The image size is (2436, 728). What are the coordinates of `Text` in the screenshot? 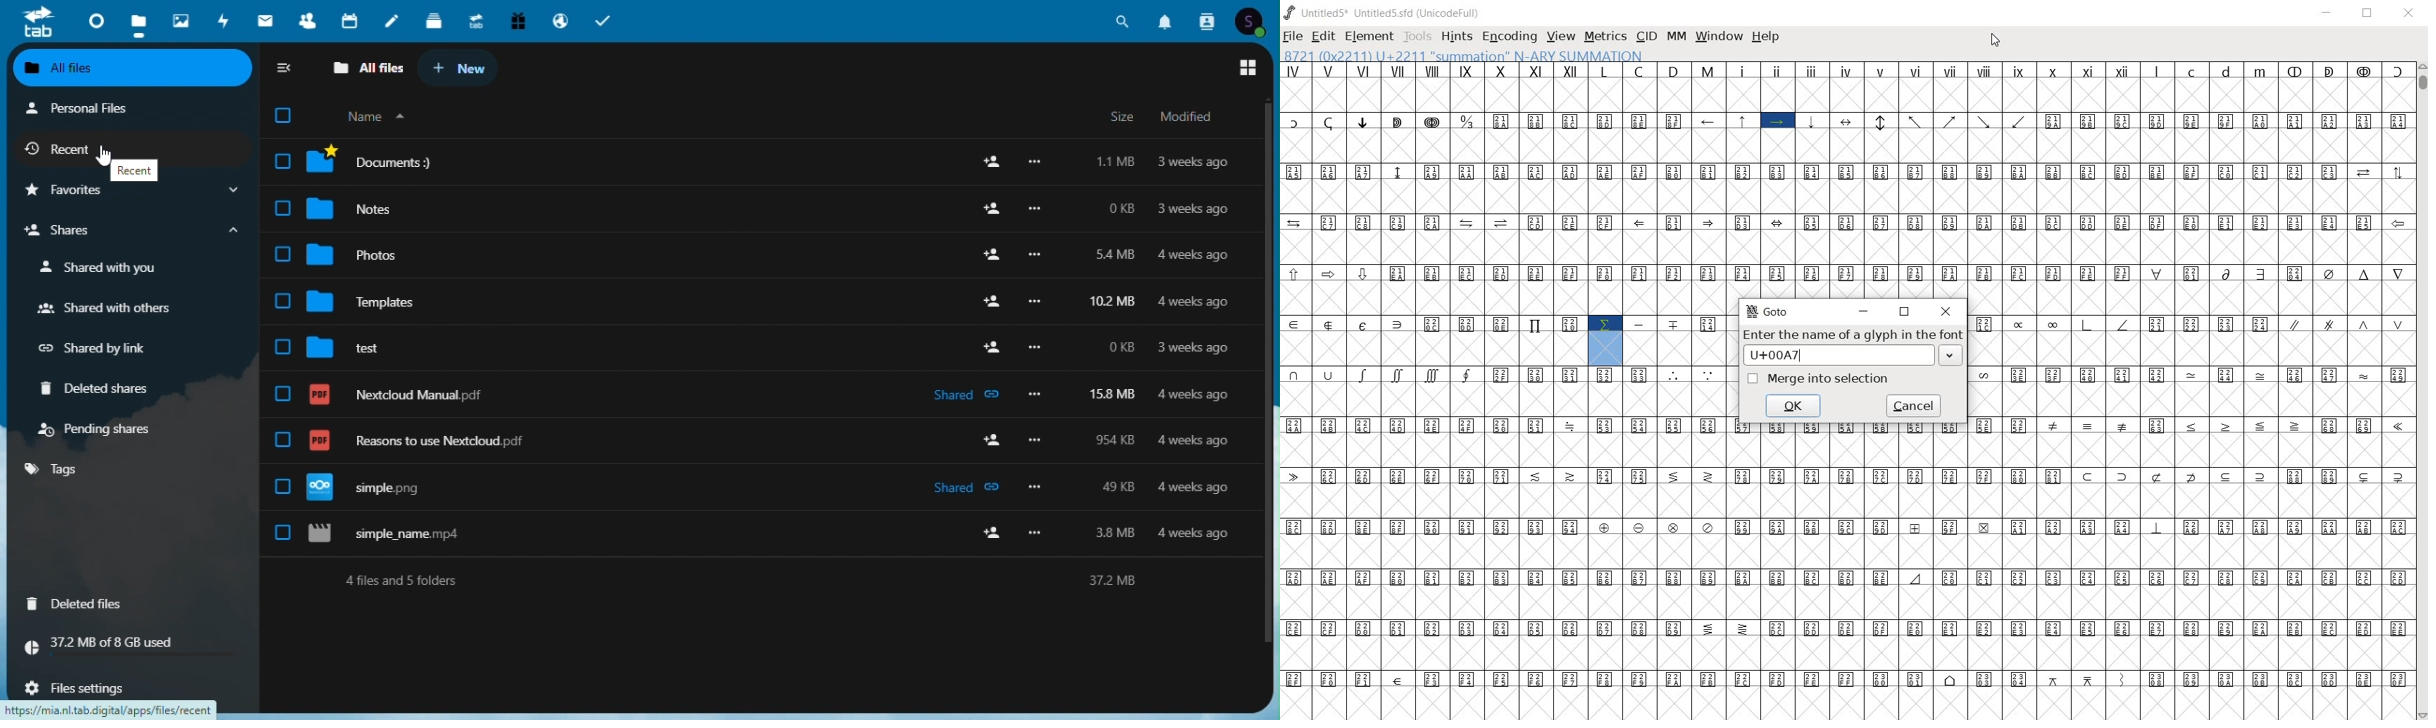 It's located at (135, 170).